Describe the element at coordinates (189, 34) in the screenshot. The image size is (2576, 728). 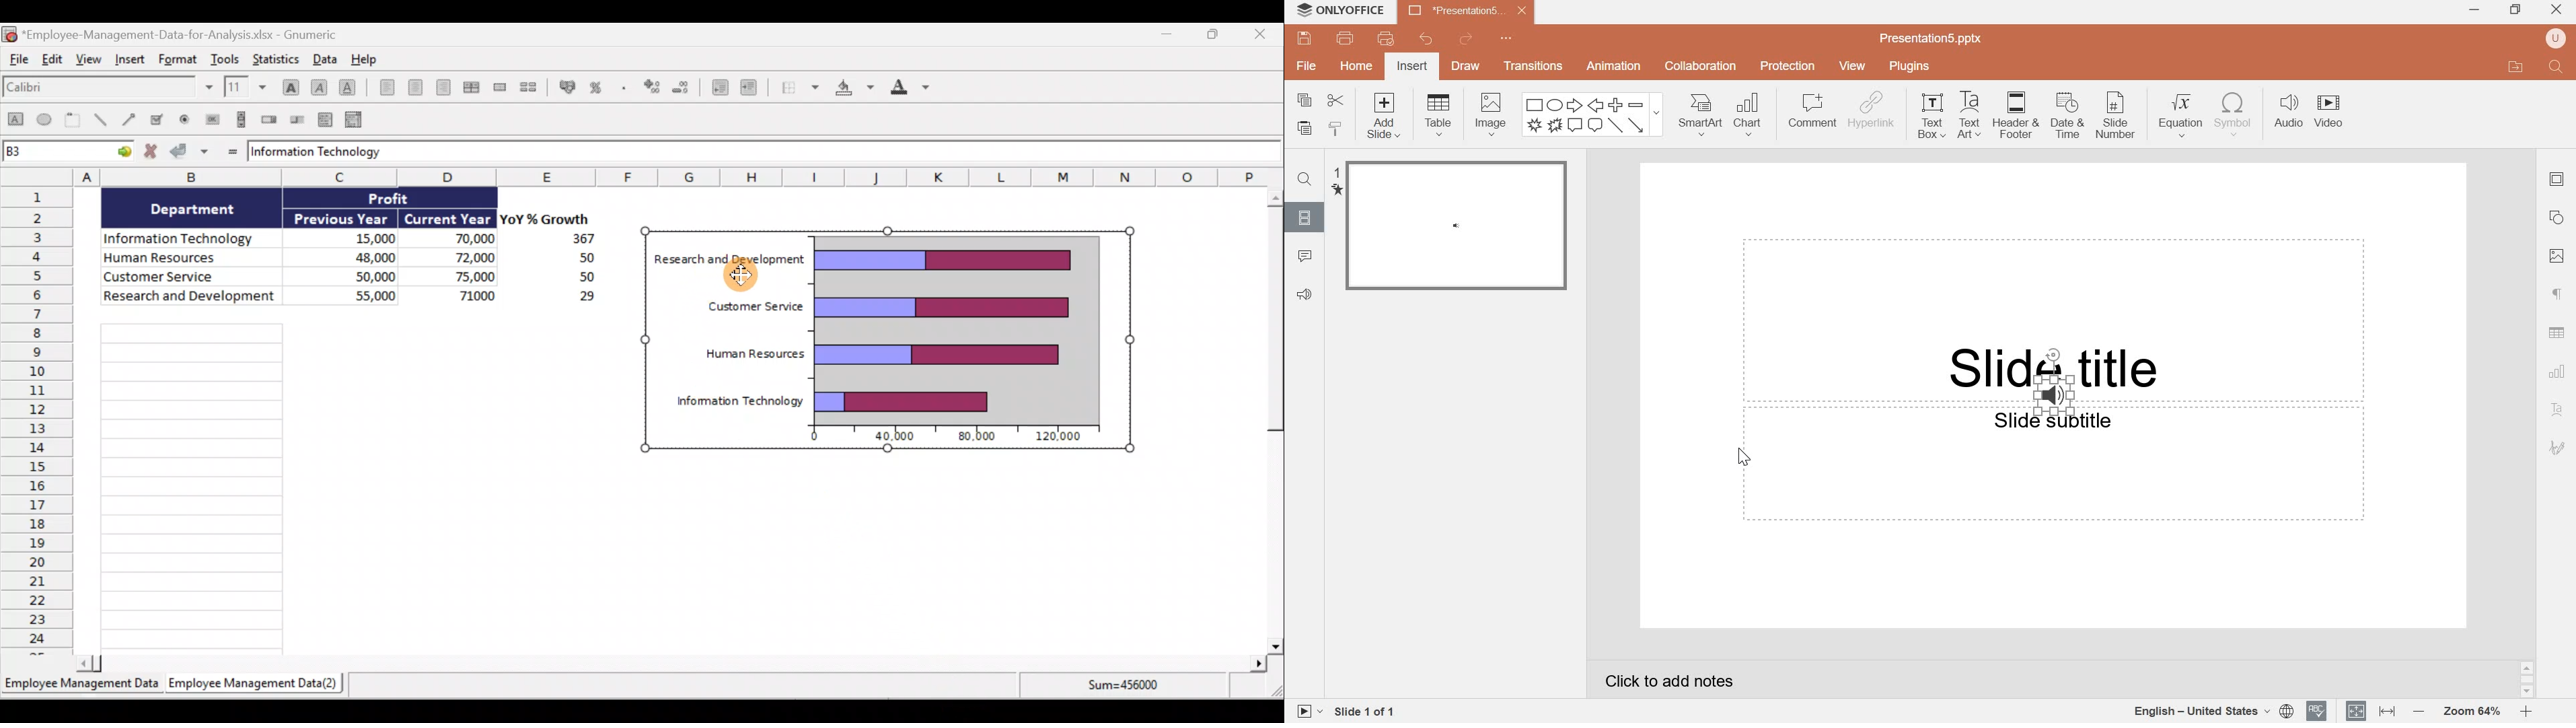
I see `*Employee-Management-Data-for-Analysis.xlsx - Gnumeric` at that location.